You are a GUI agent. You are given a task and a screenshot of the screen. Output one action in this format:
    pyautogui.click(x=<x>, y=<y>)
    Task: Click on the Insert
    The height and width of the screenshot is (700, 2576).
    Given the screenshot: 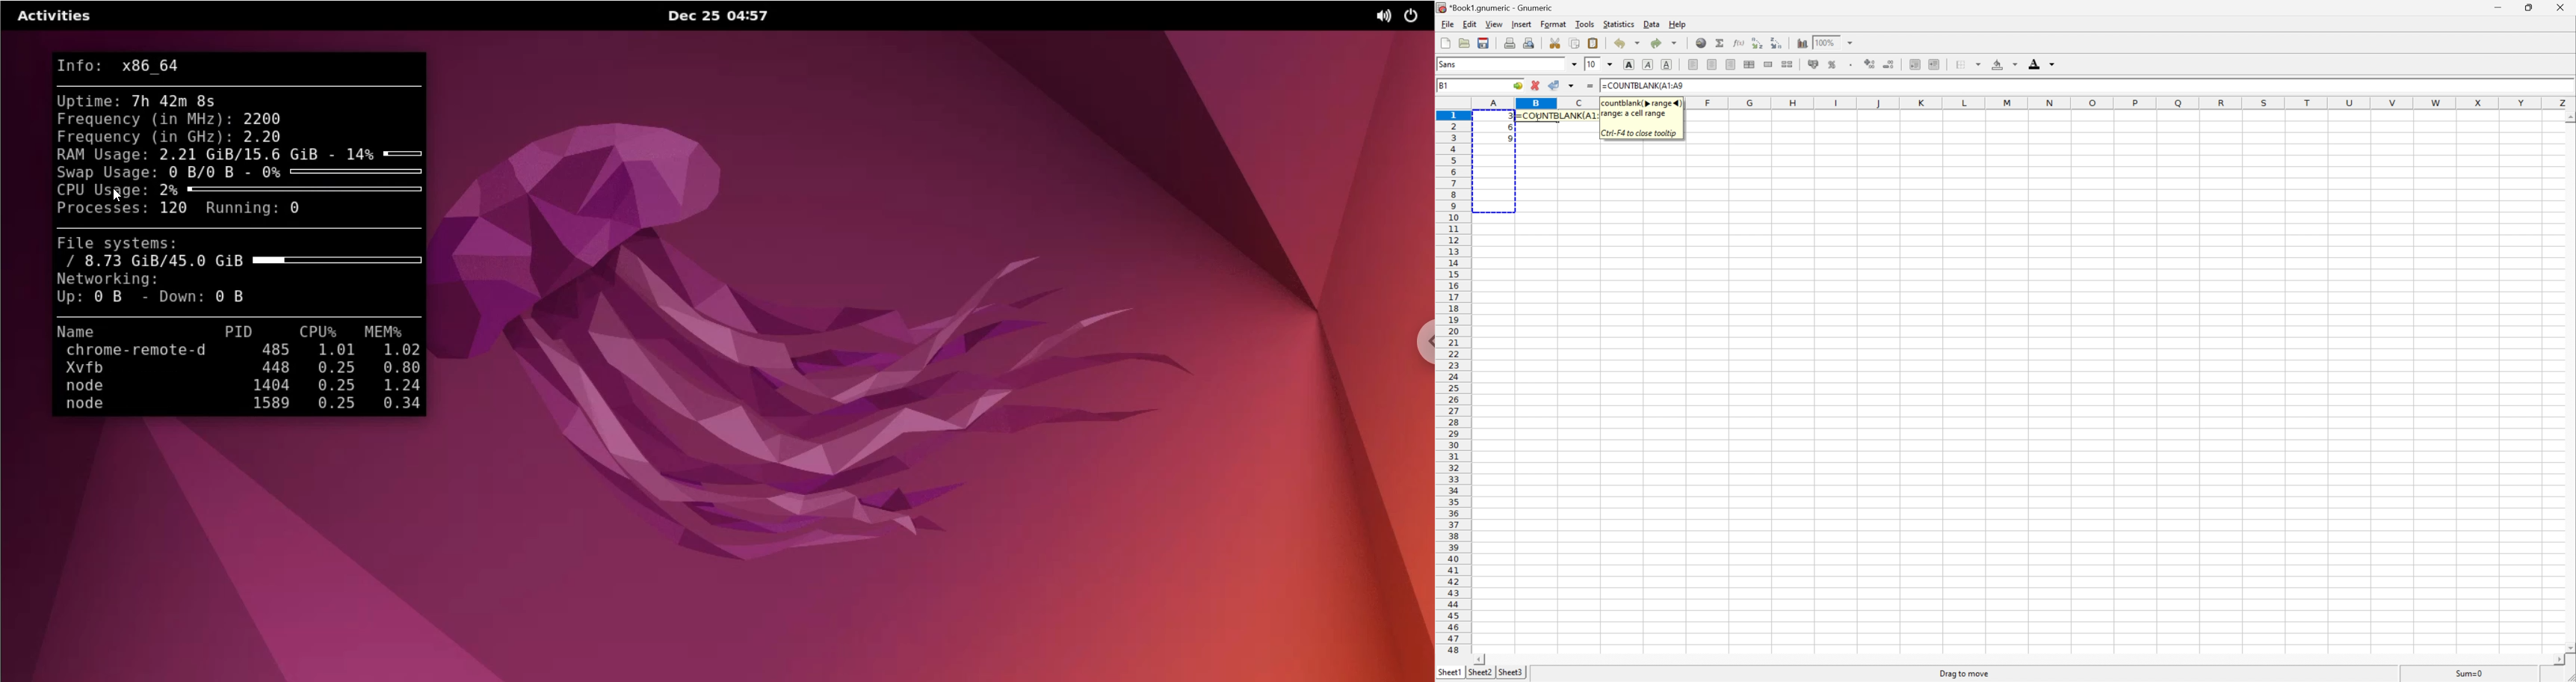 What is the action you would take?
    pyautogui.click(x=1521, y=24)
    